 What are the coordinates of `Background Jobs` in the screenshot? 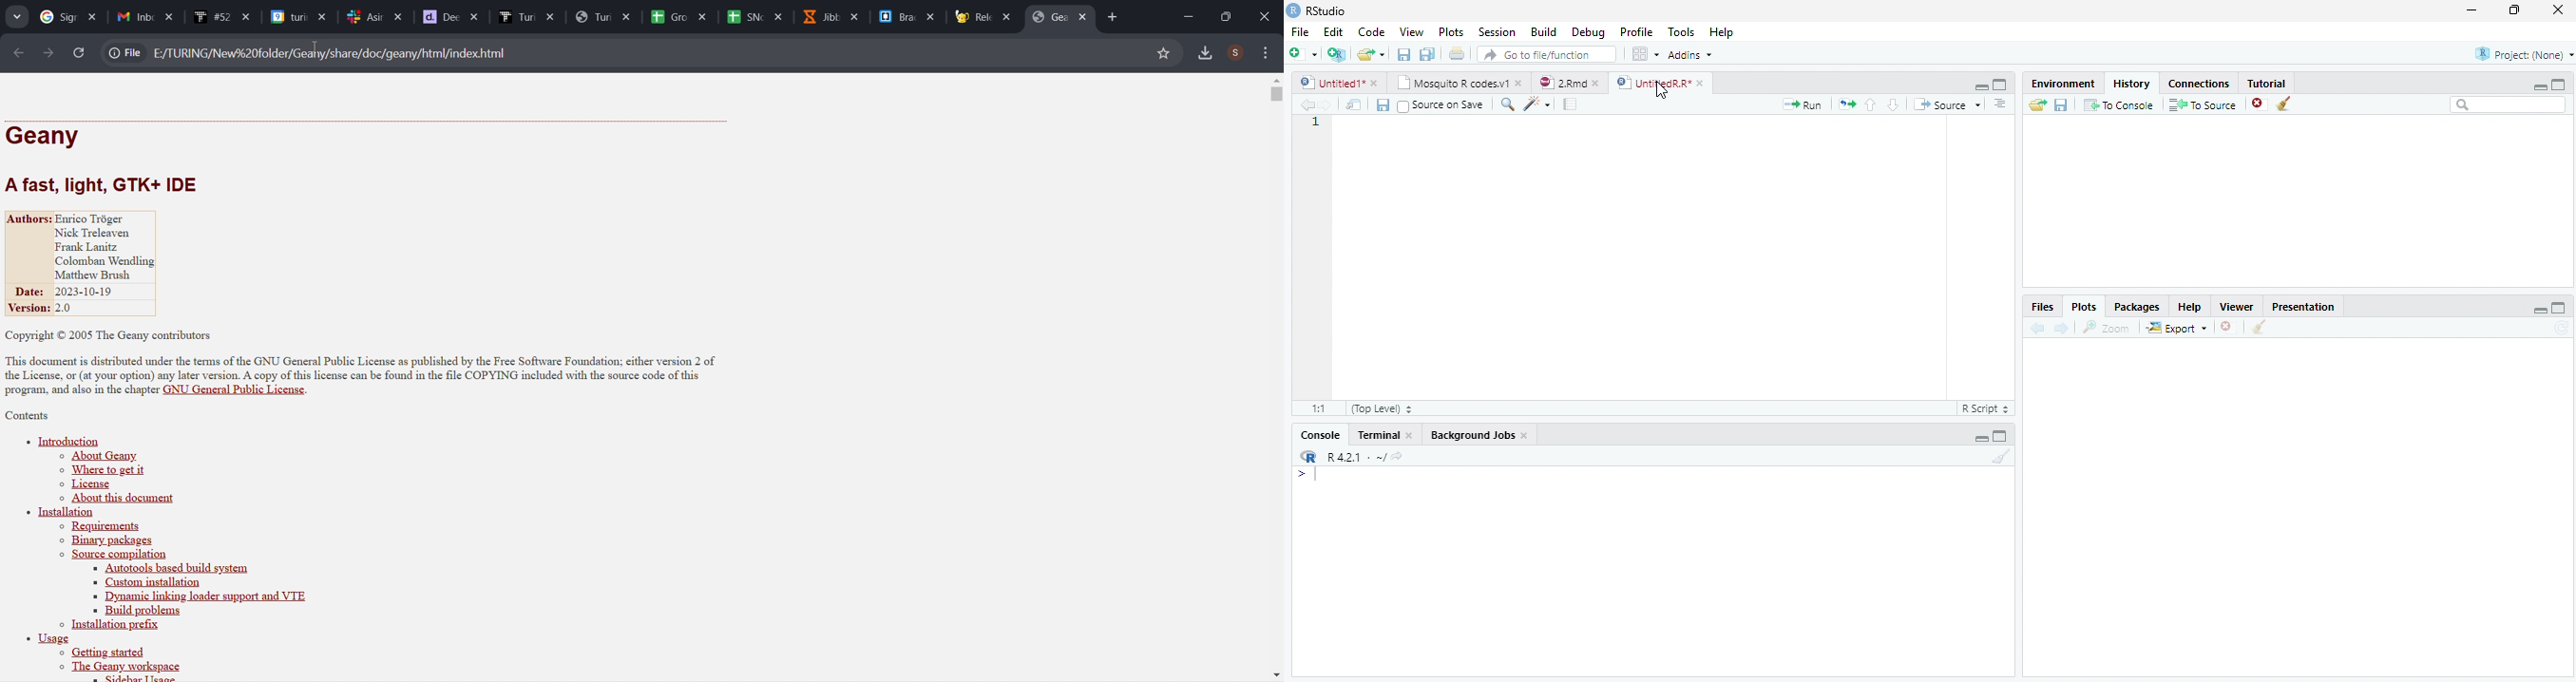 It's located at (1480, 434).